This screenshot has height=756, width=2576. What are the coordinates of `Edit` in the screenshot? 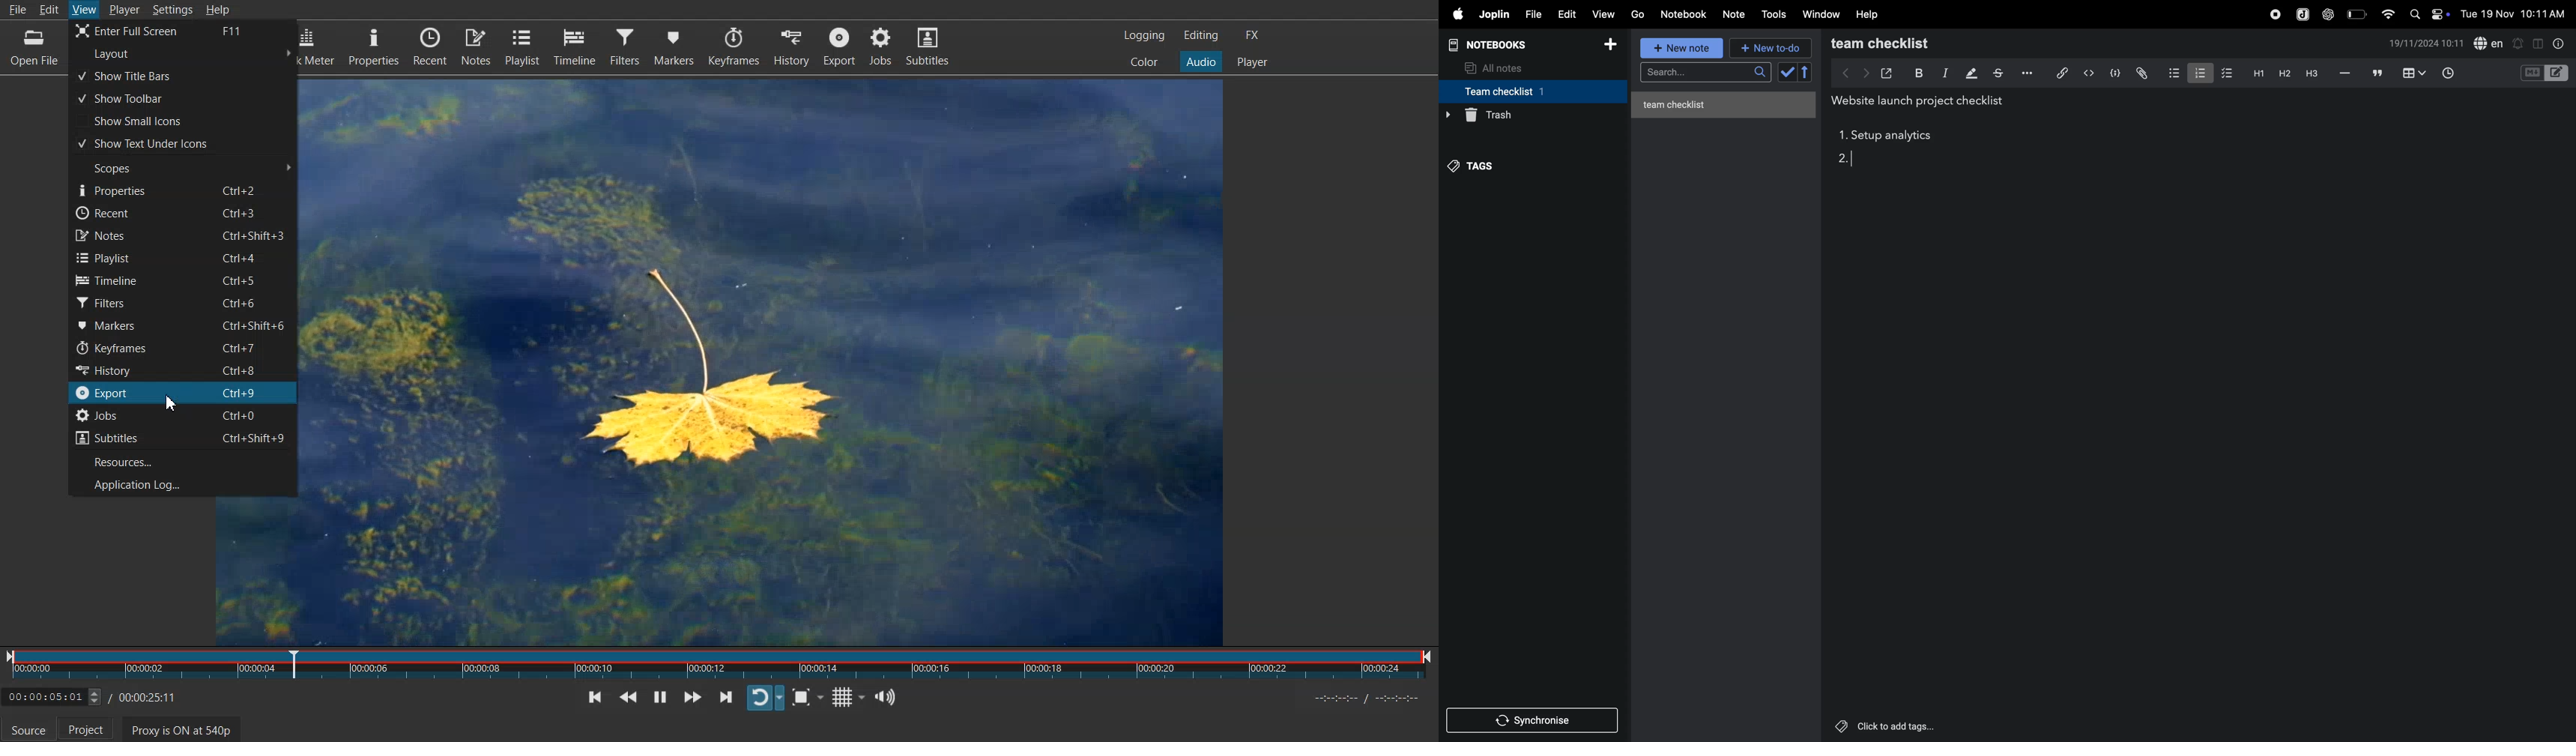 It's located at (51, 8).